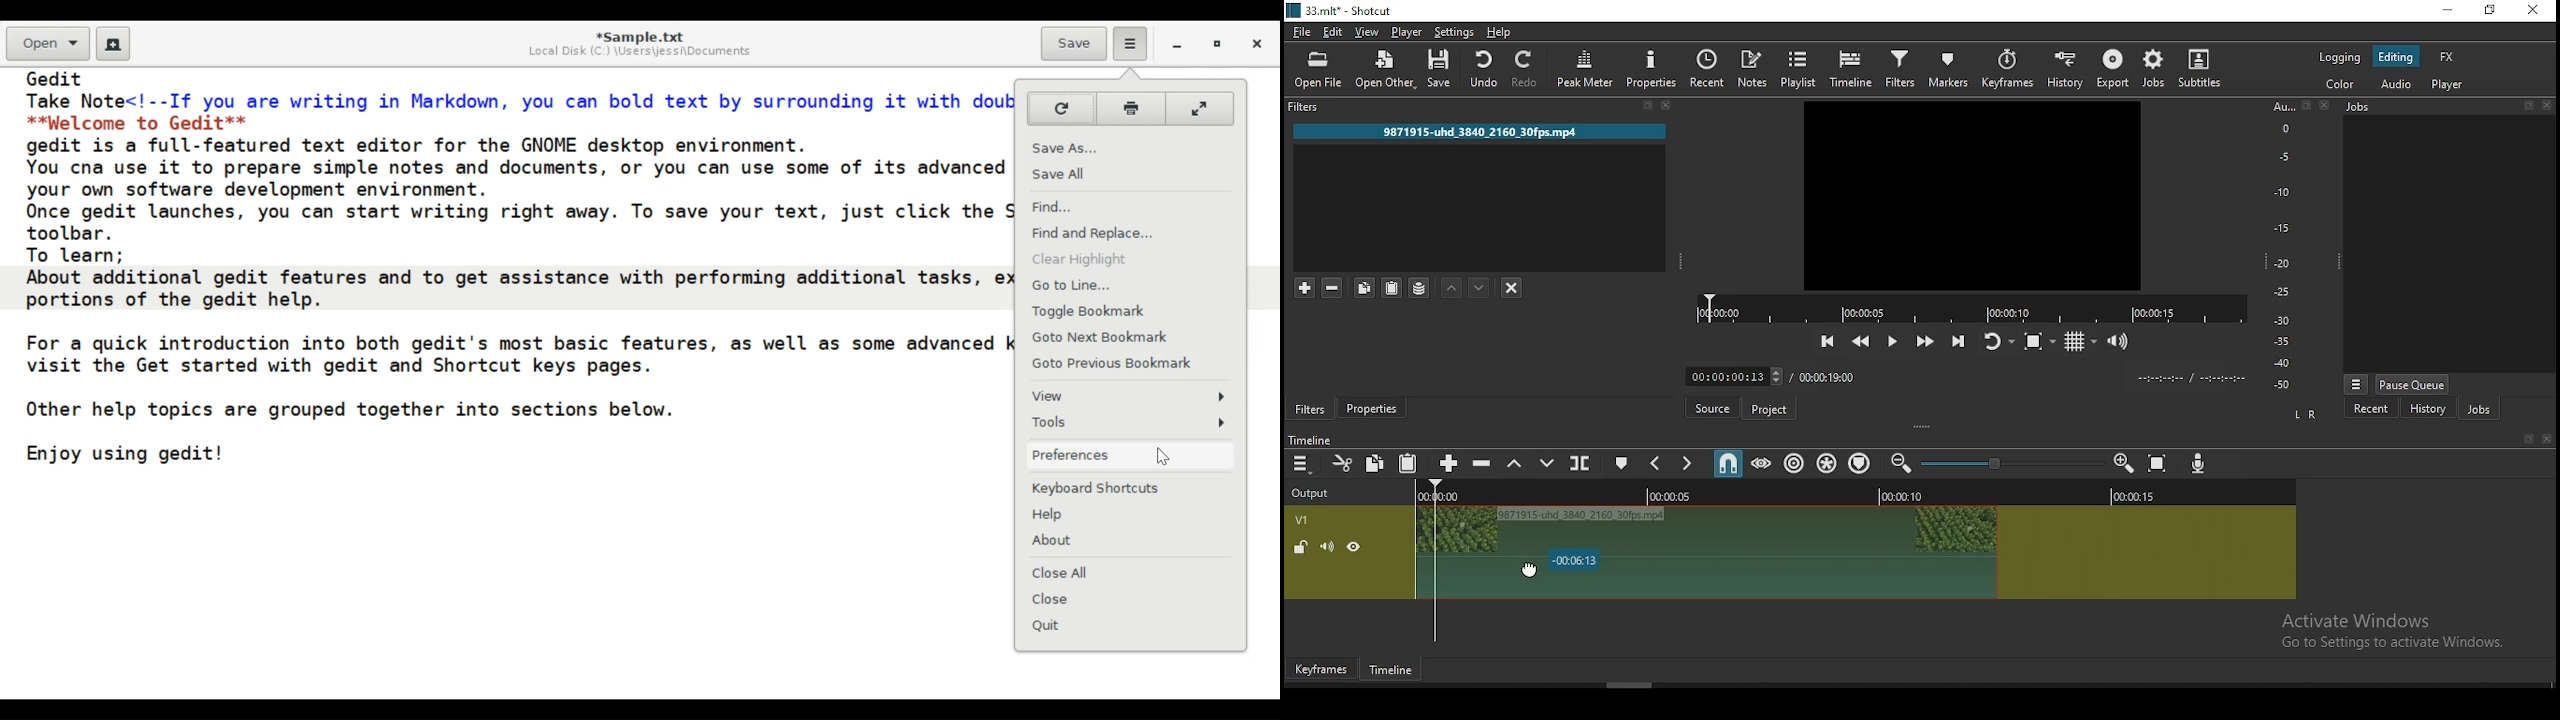 This screenshot has height=728, width=2576. I want to click on recent, so click(2381, 408).